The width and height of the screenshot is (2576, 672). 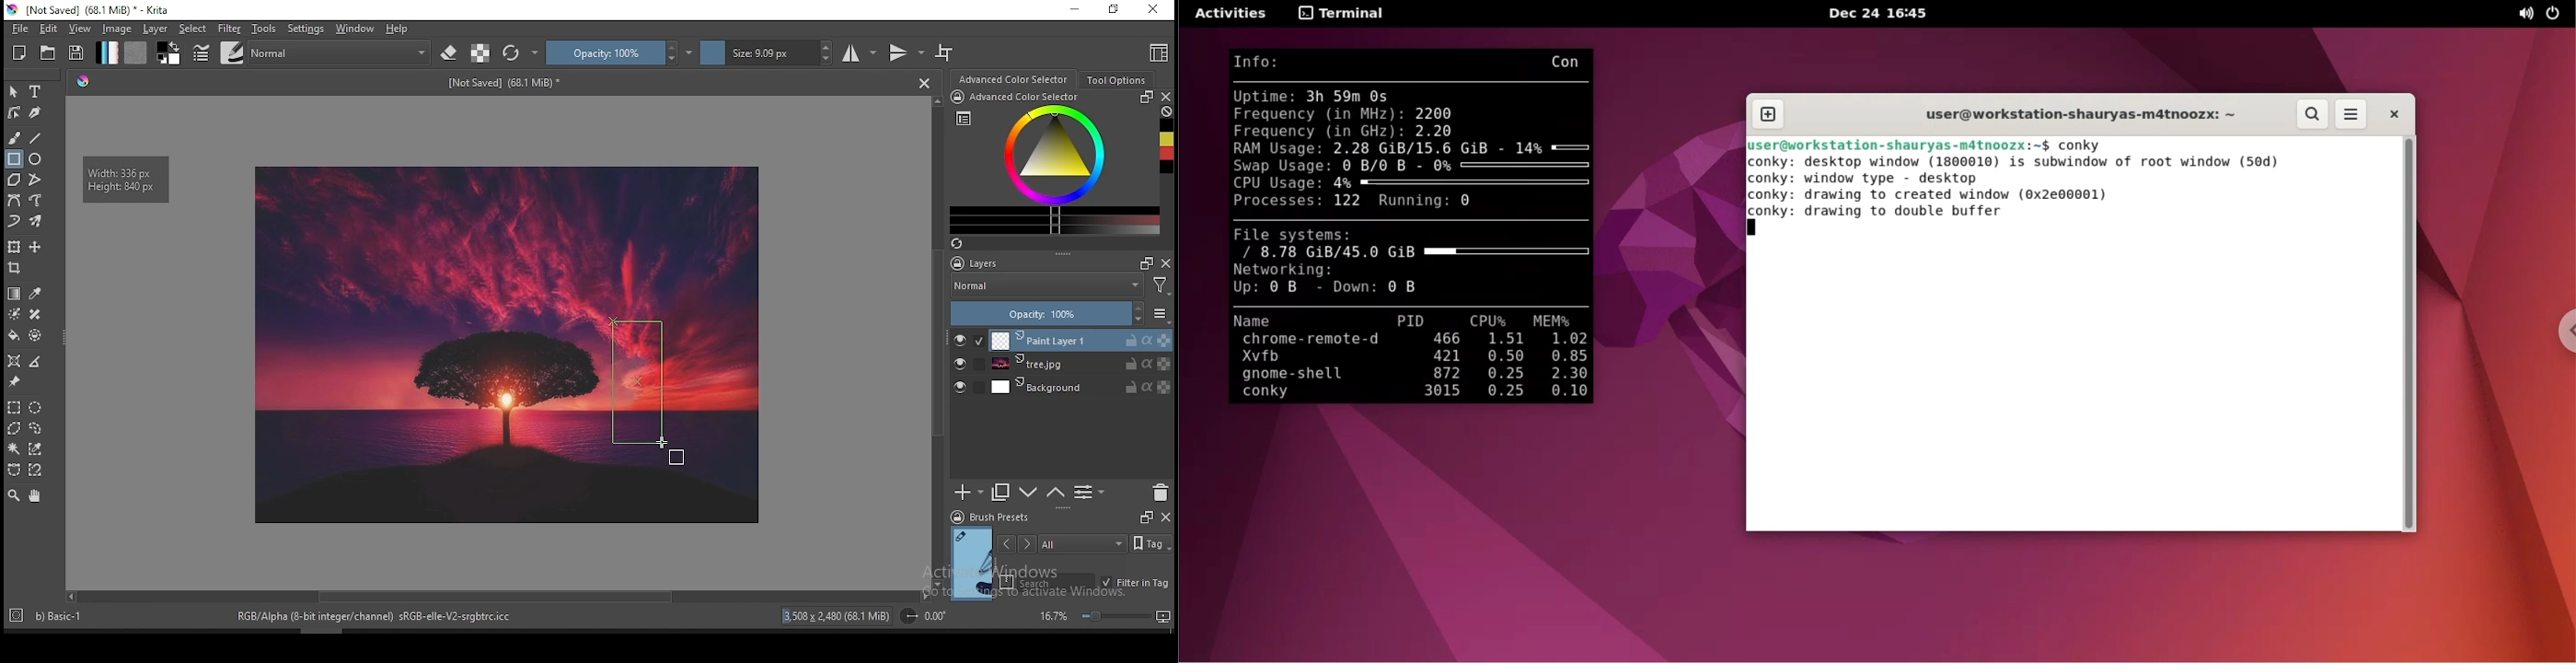 I want to click on brush settings, so click(x=200, y=52).